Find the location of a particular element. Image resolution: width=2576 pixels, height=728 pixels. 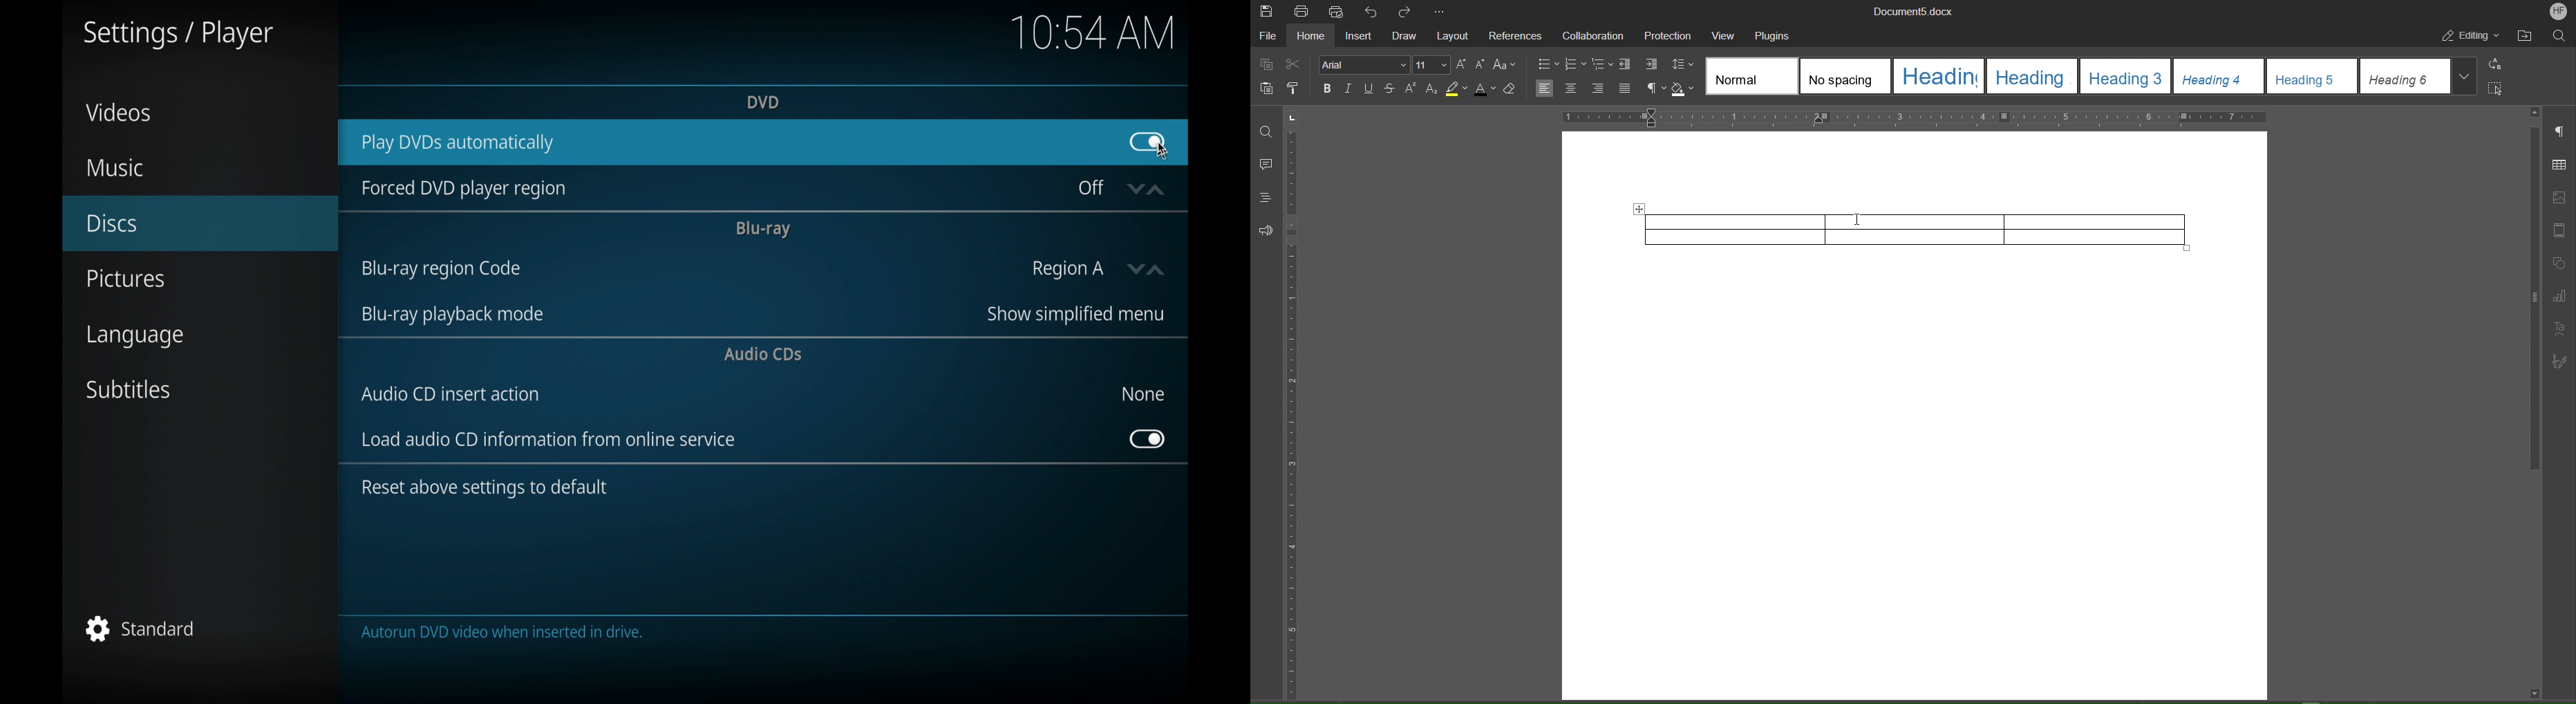

DVD and blu-ray settings is located at coordinates (618, 633).